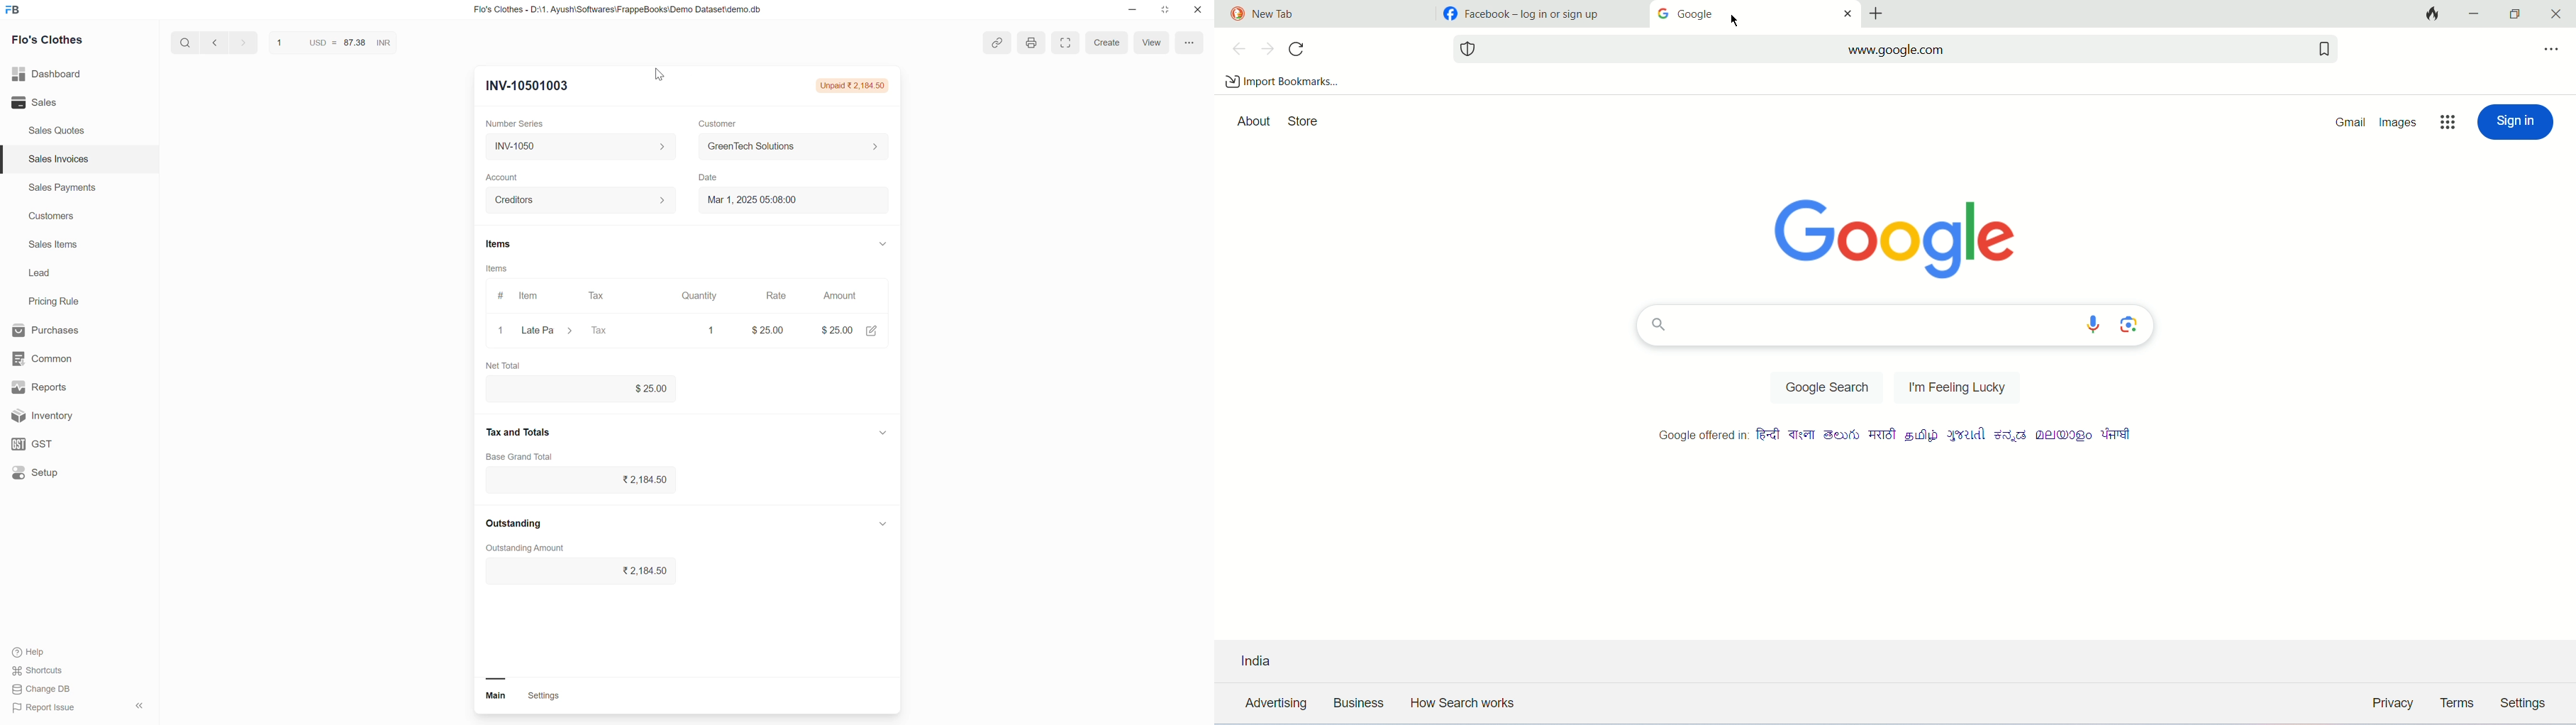 The height and width of the screenshot is (728, 2576). I want to click on business, so click(1356, 703).